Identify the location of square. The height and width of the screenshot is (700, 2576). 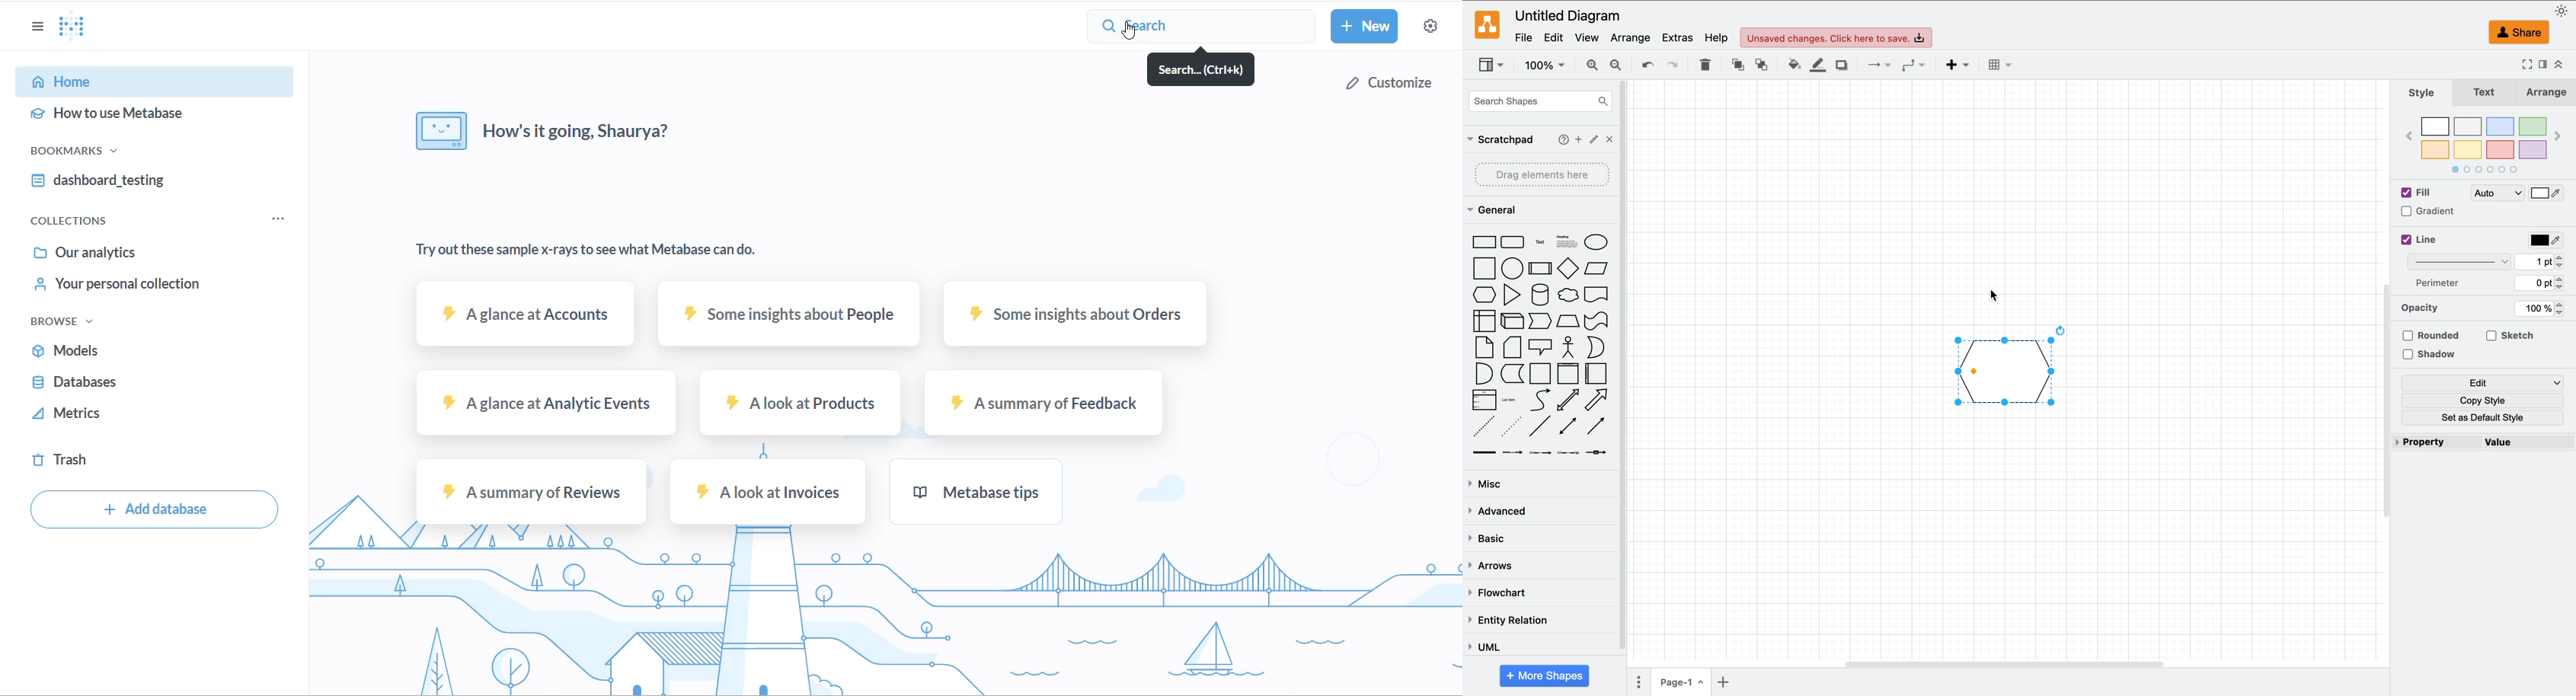
(1483, 270).